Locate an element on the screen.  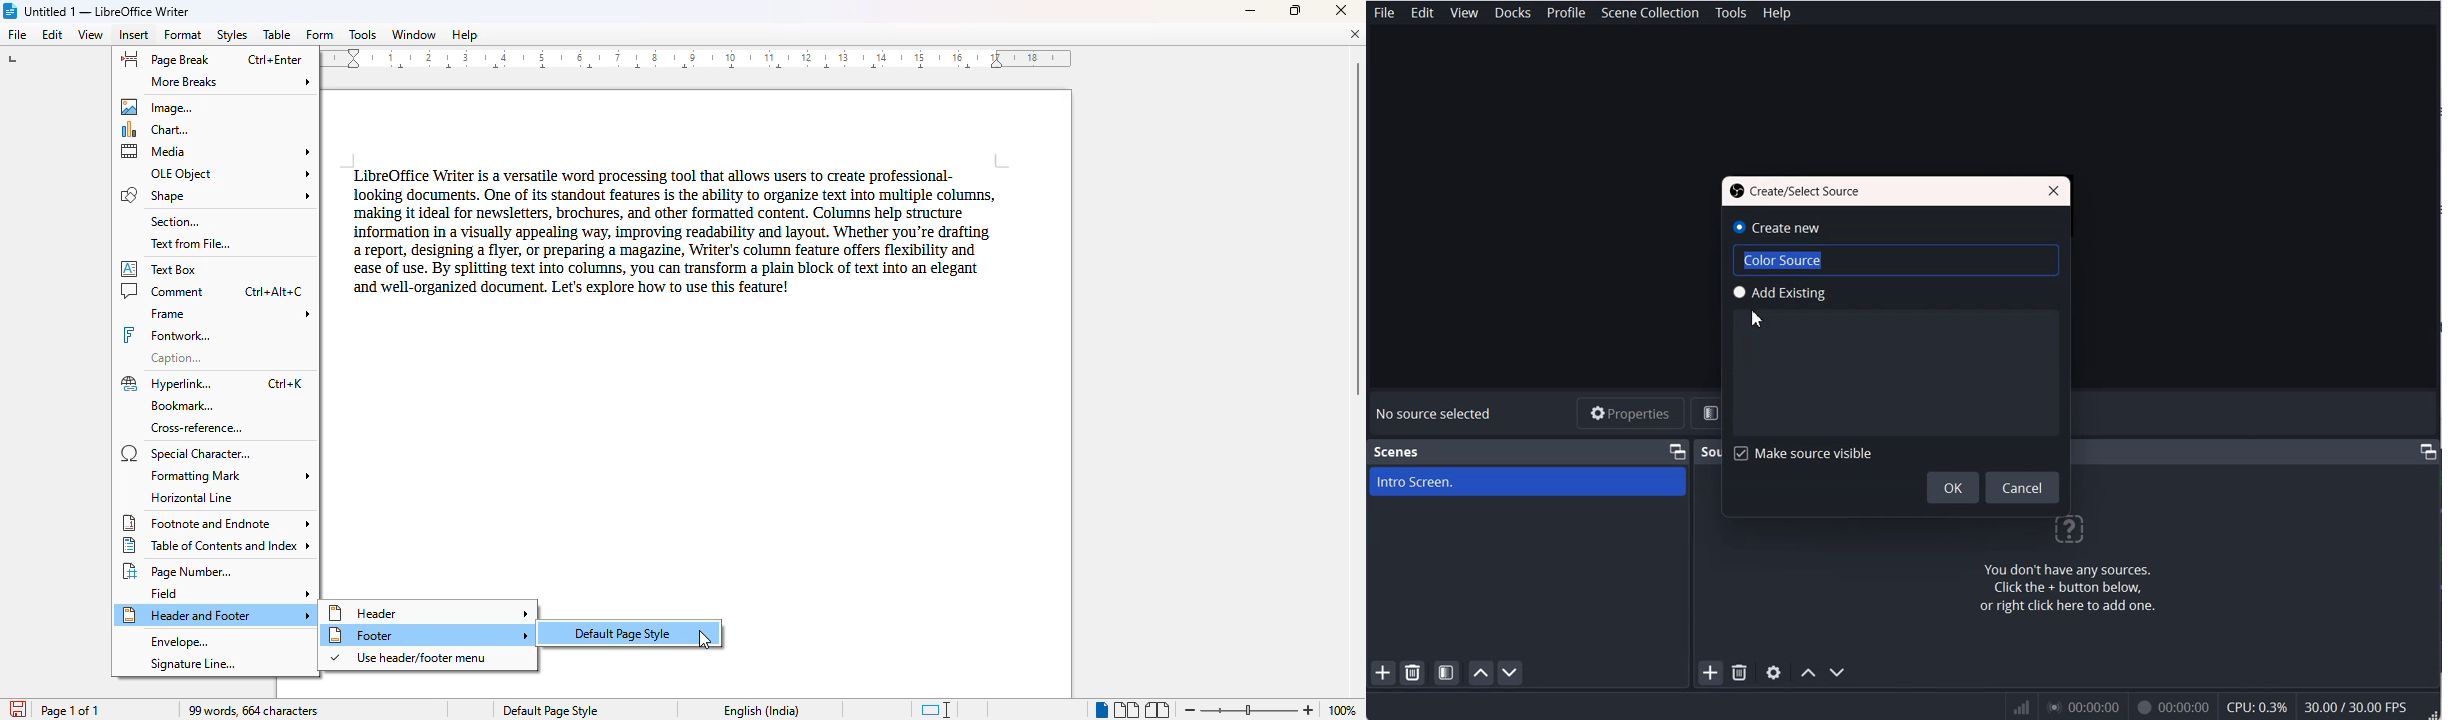
Move Source up is located at coordinates (1807, 672).